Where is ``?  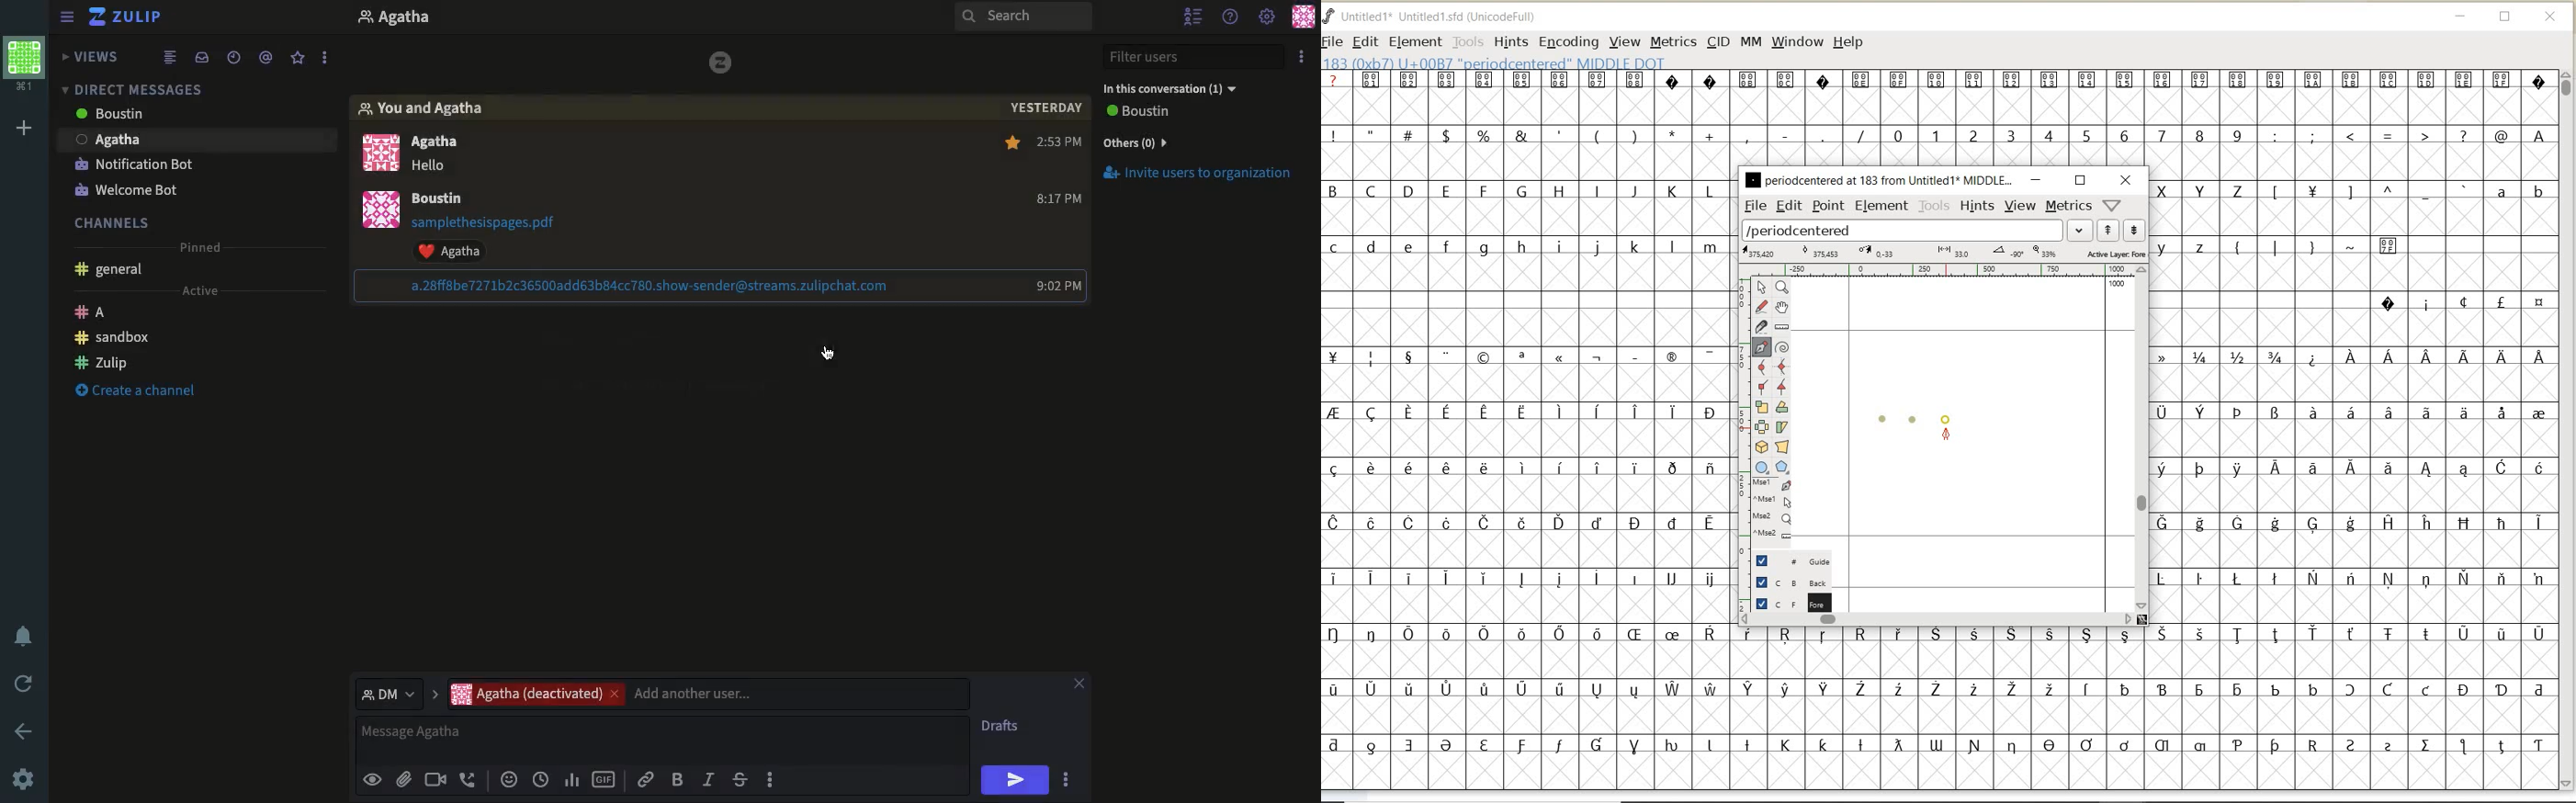  is located at coordinates (2367, 193).